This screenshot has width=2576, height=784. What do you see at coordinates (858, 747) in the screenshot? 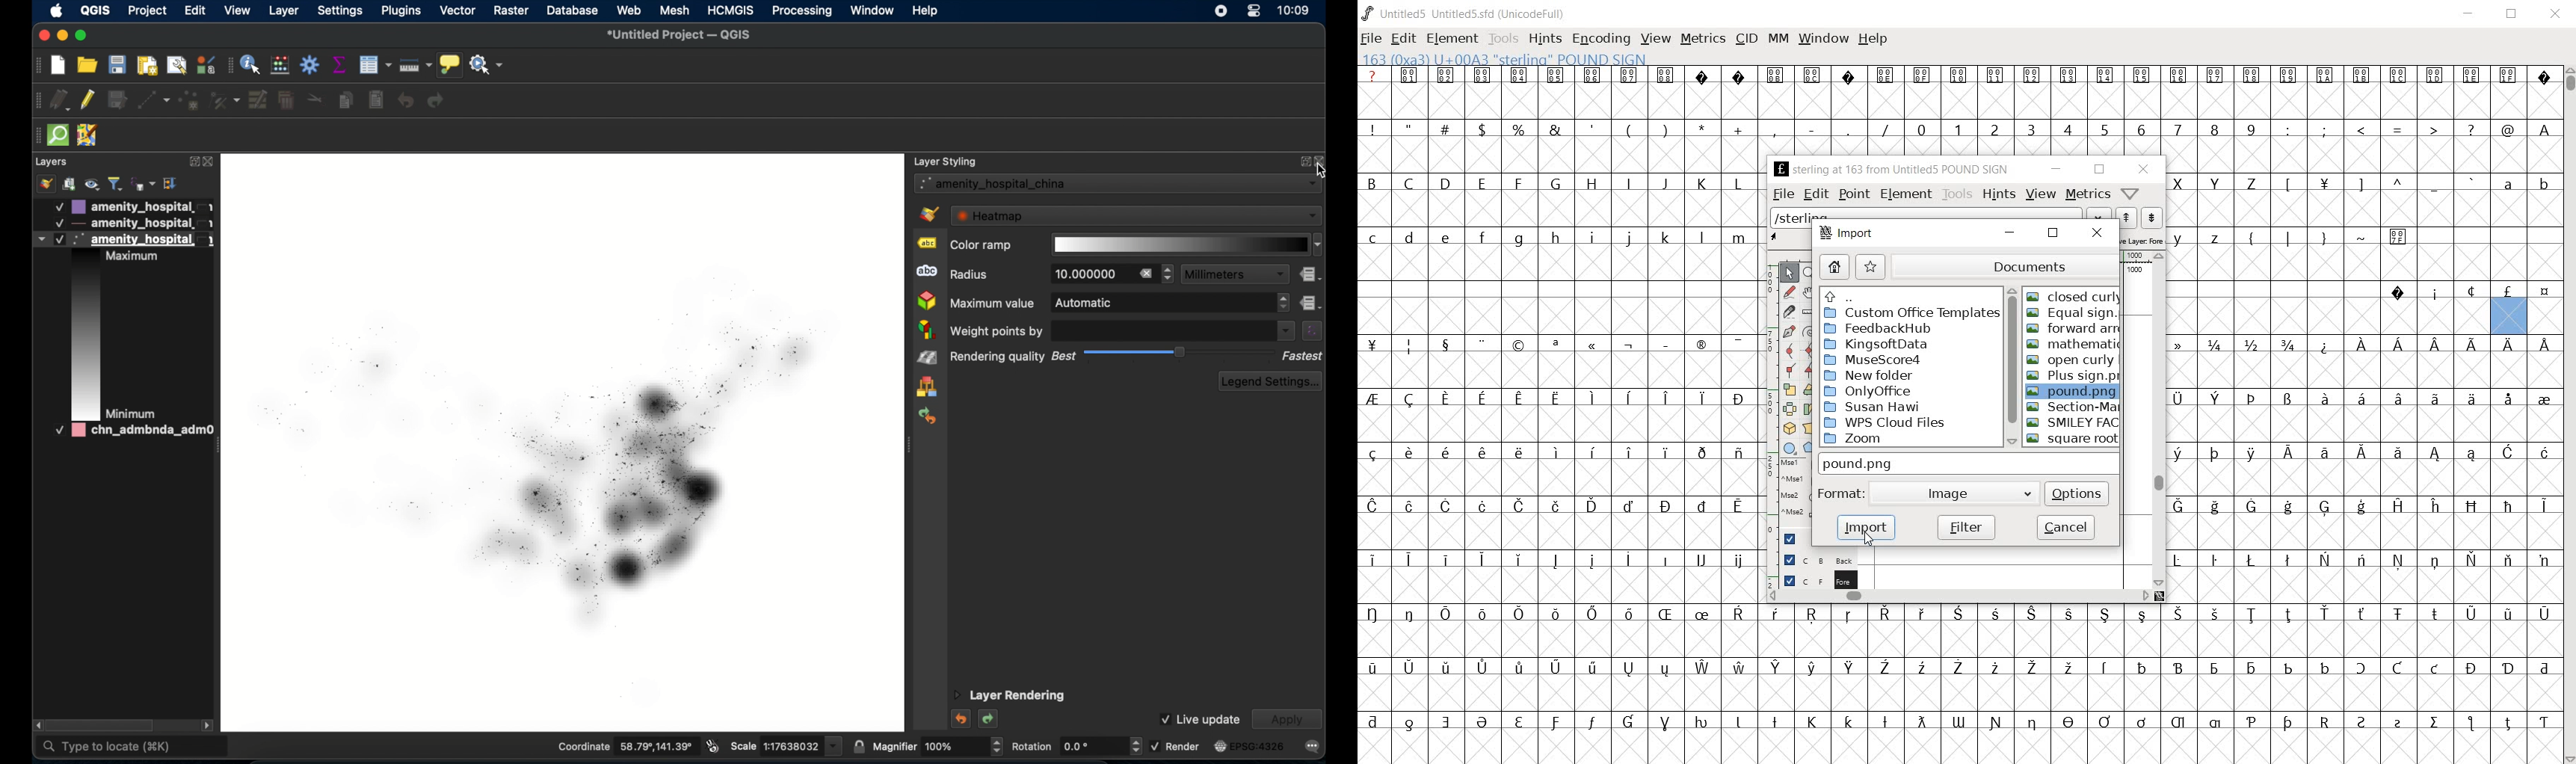
I see `lock scale` at bounding box center [858, 747].